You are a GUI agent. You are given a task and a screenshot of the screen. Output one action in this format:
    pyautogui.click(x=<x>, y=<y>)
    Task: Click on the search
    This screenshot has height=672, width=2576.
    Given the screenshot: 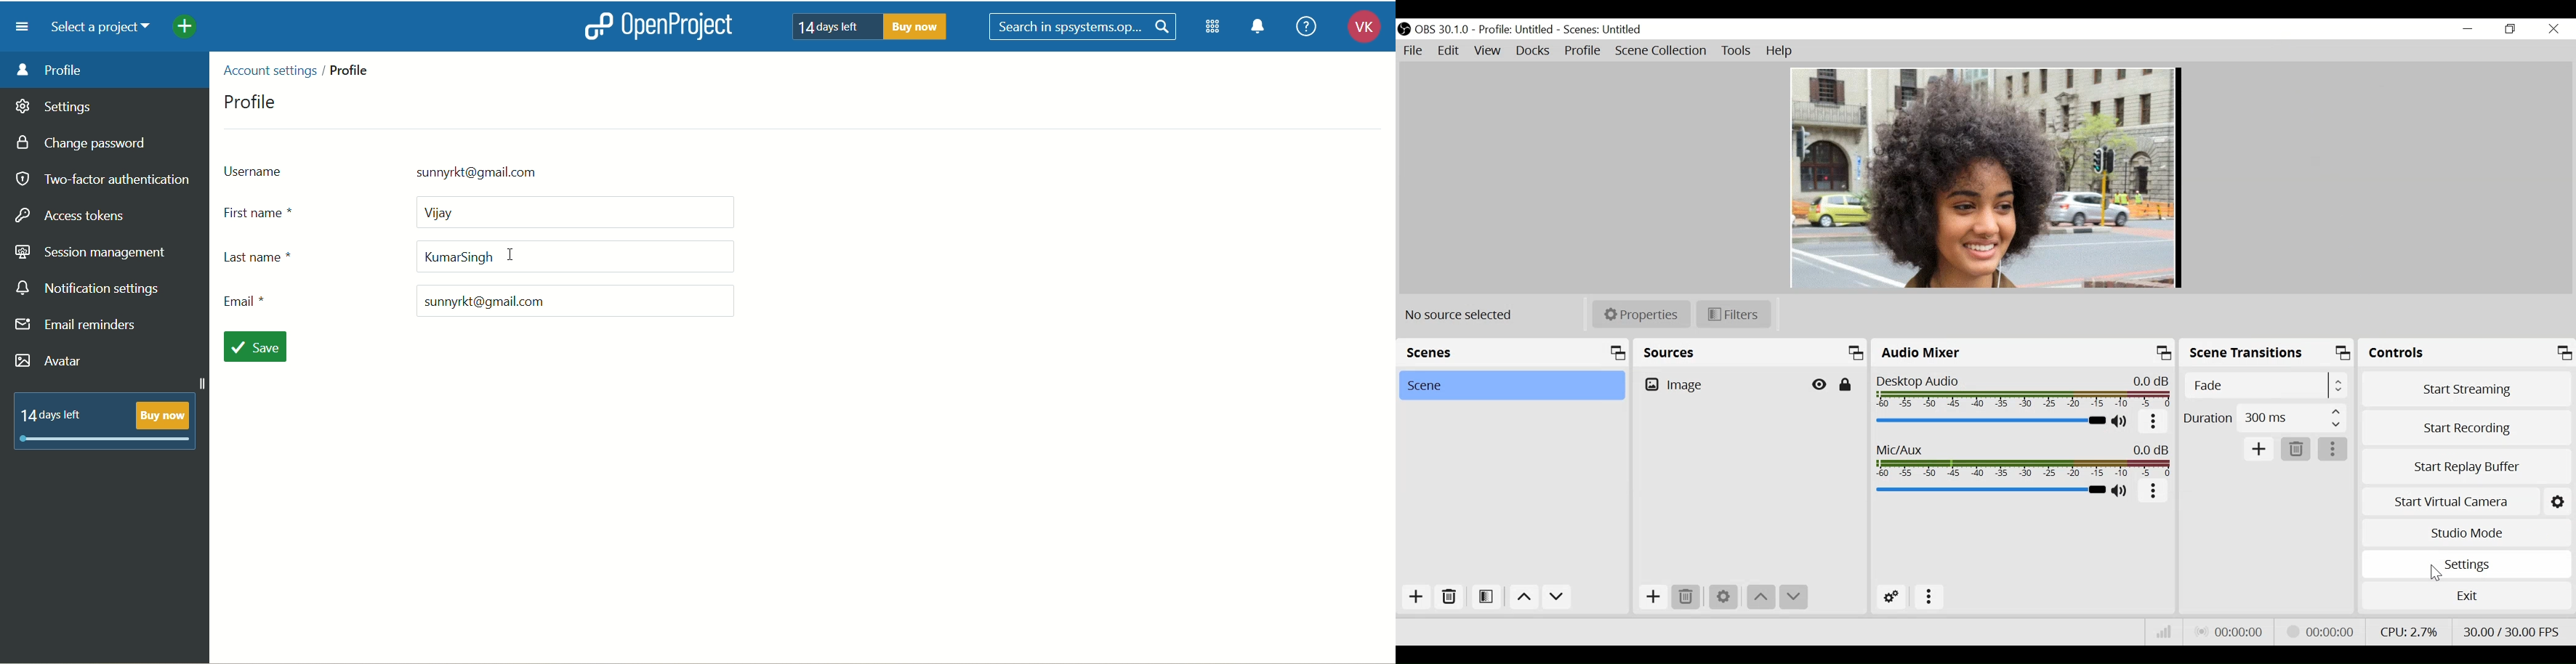 What is the action you would take?
    pyautogui.click(x=1084, y=27)
    